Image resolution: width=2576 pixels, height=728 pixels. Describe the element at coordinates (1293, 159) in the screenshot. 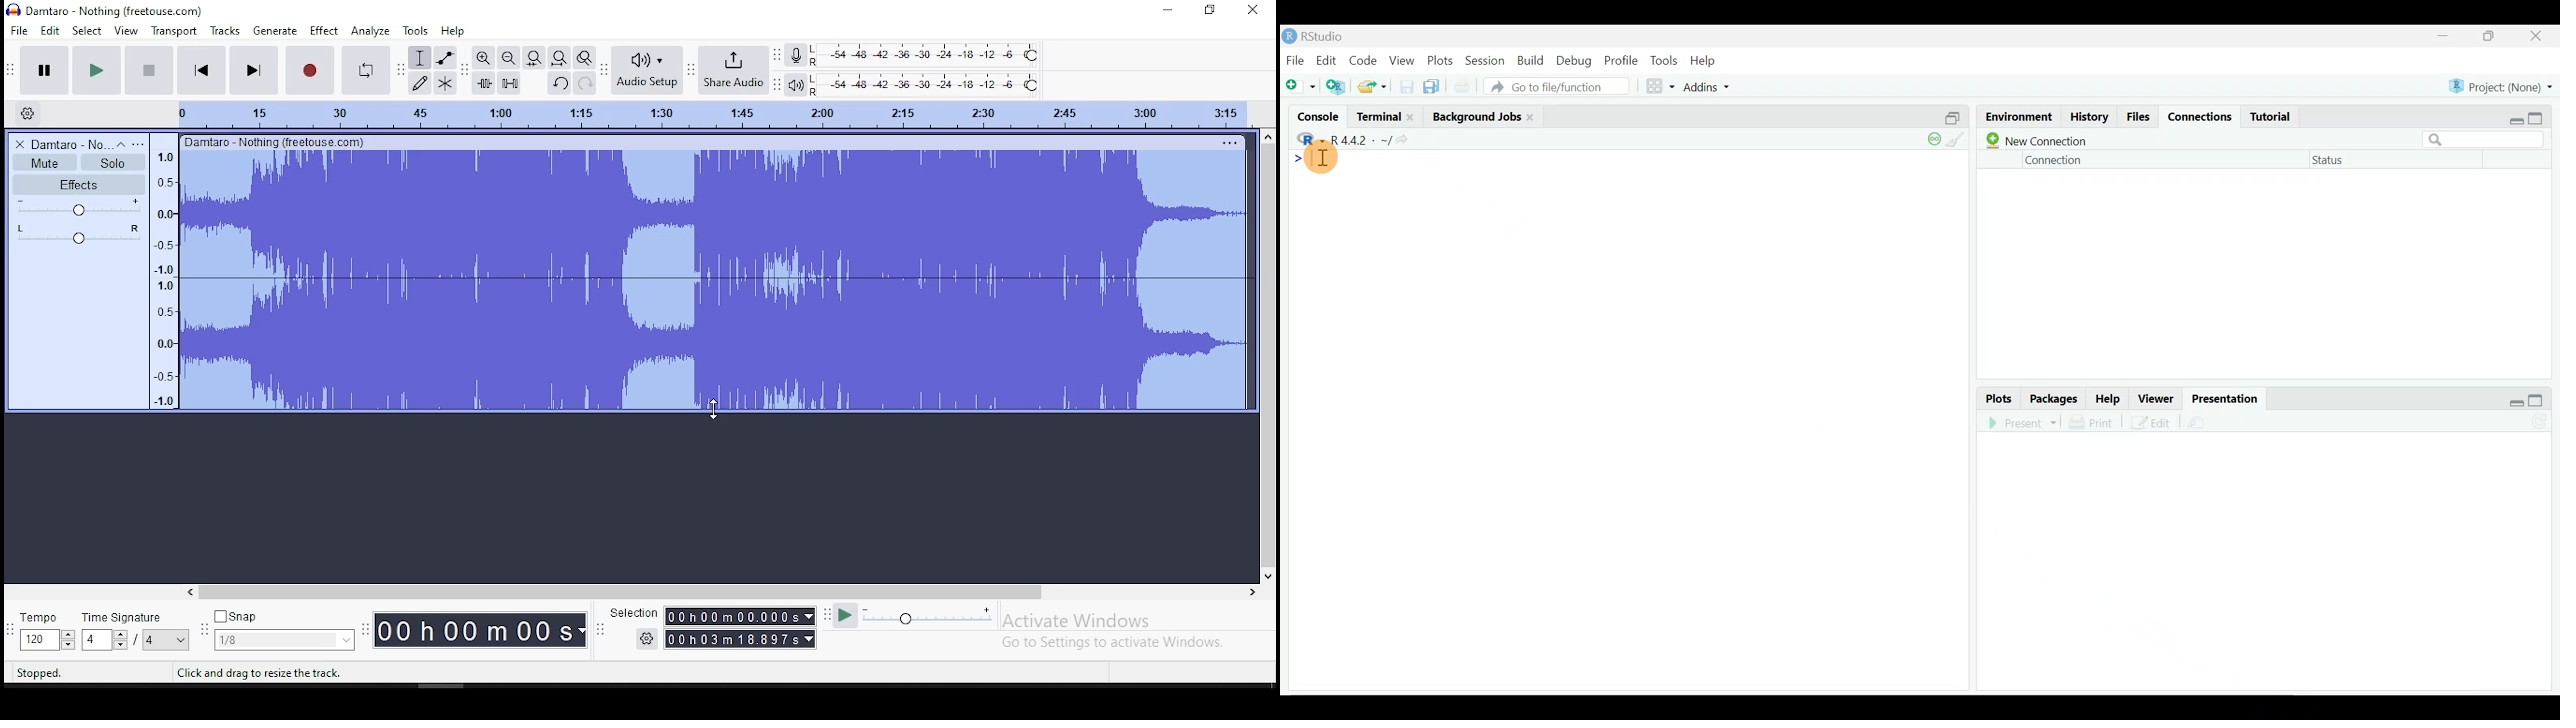

I see `Line cursor` at that location.